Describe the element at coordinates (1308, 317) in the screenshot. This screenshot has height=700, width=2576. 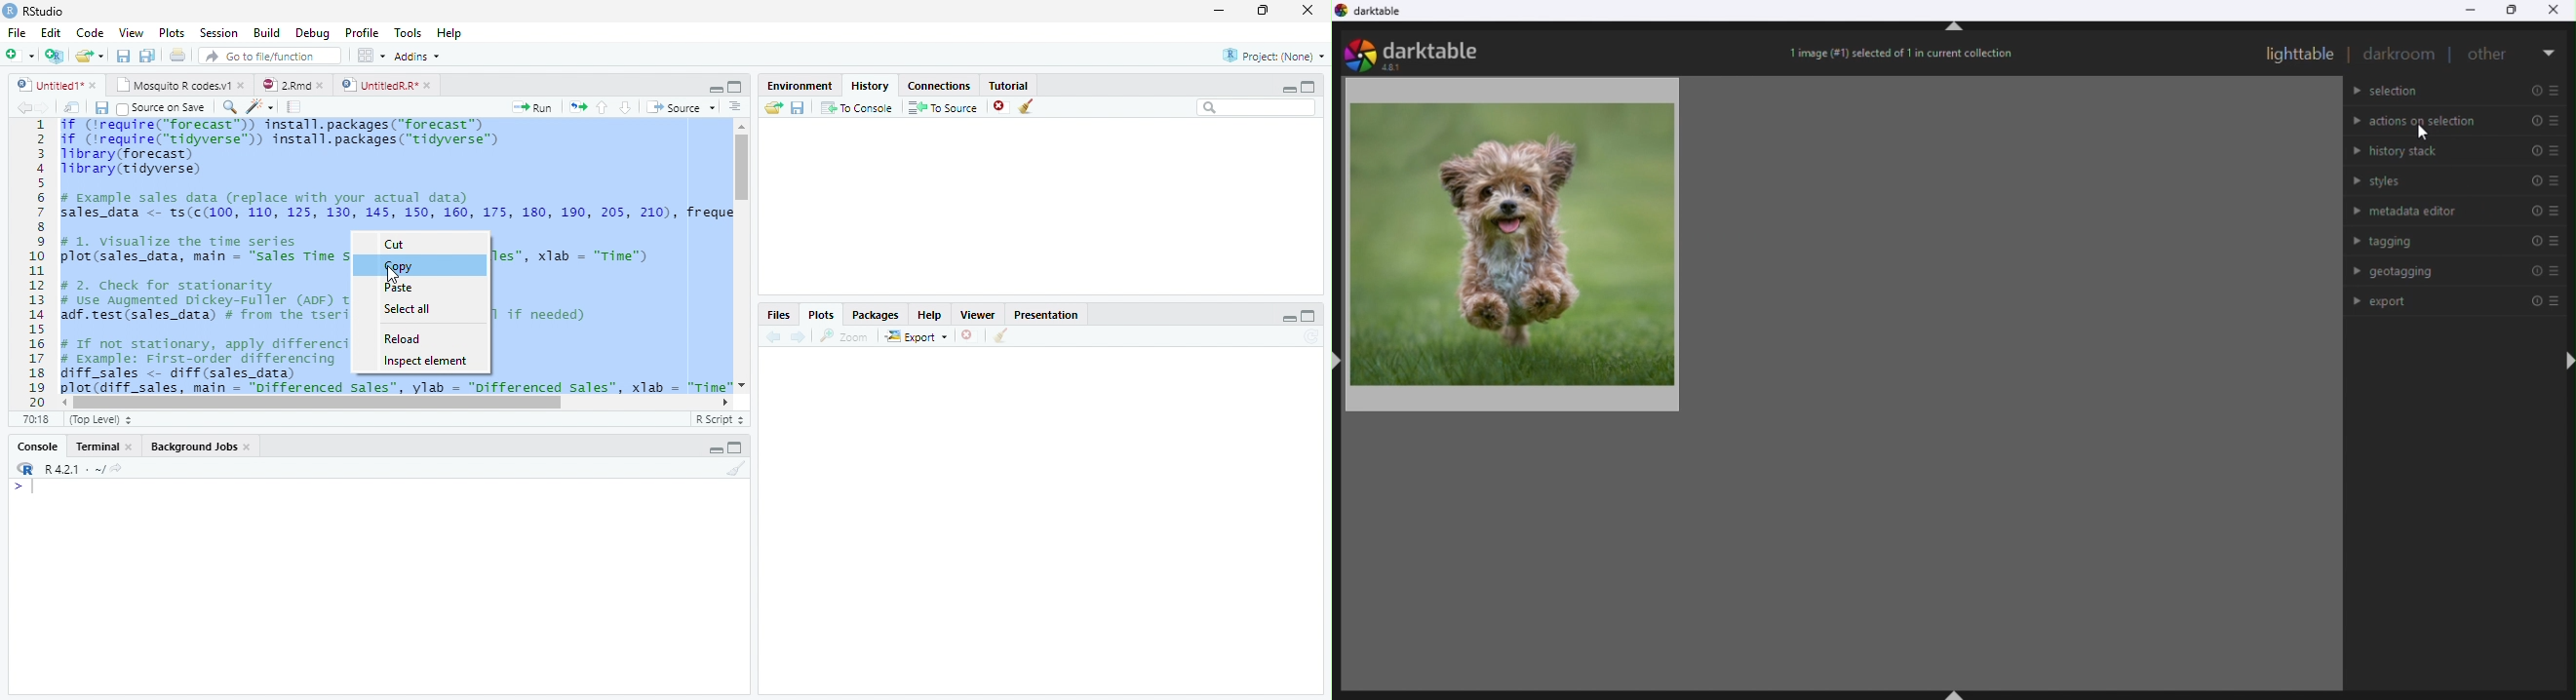
I see `Maximize` at that location.